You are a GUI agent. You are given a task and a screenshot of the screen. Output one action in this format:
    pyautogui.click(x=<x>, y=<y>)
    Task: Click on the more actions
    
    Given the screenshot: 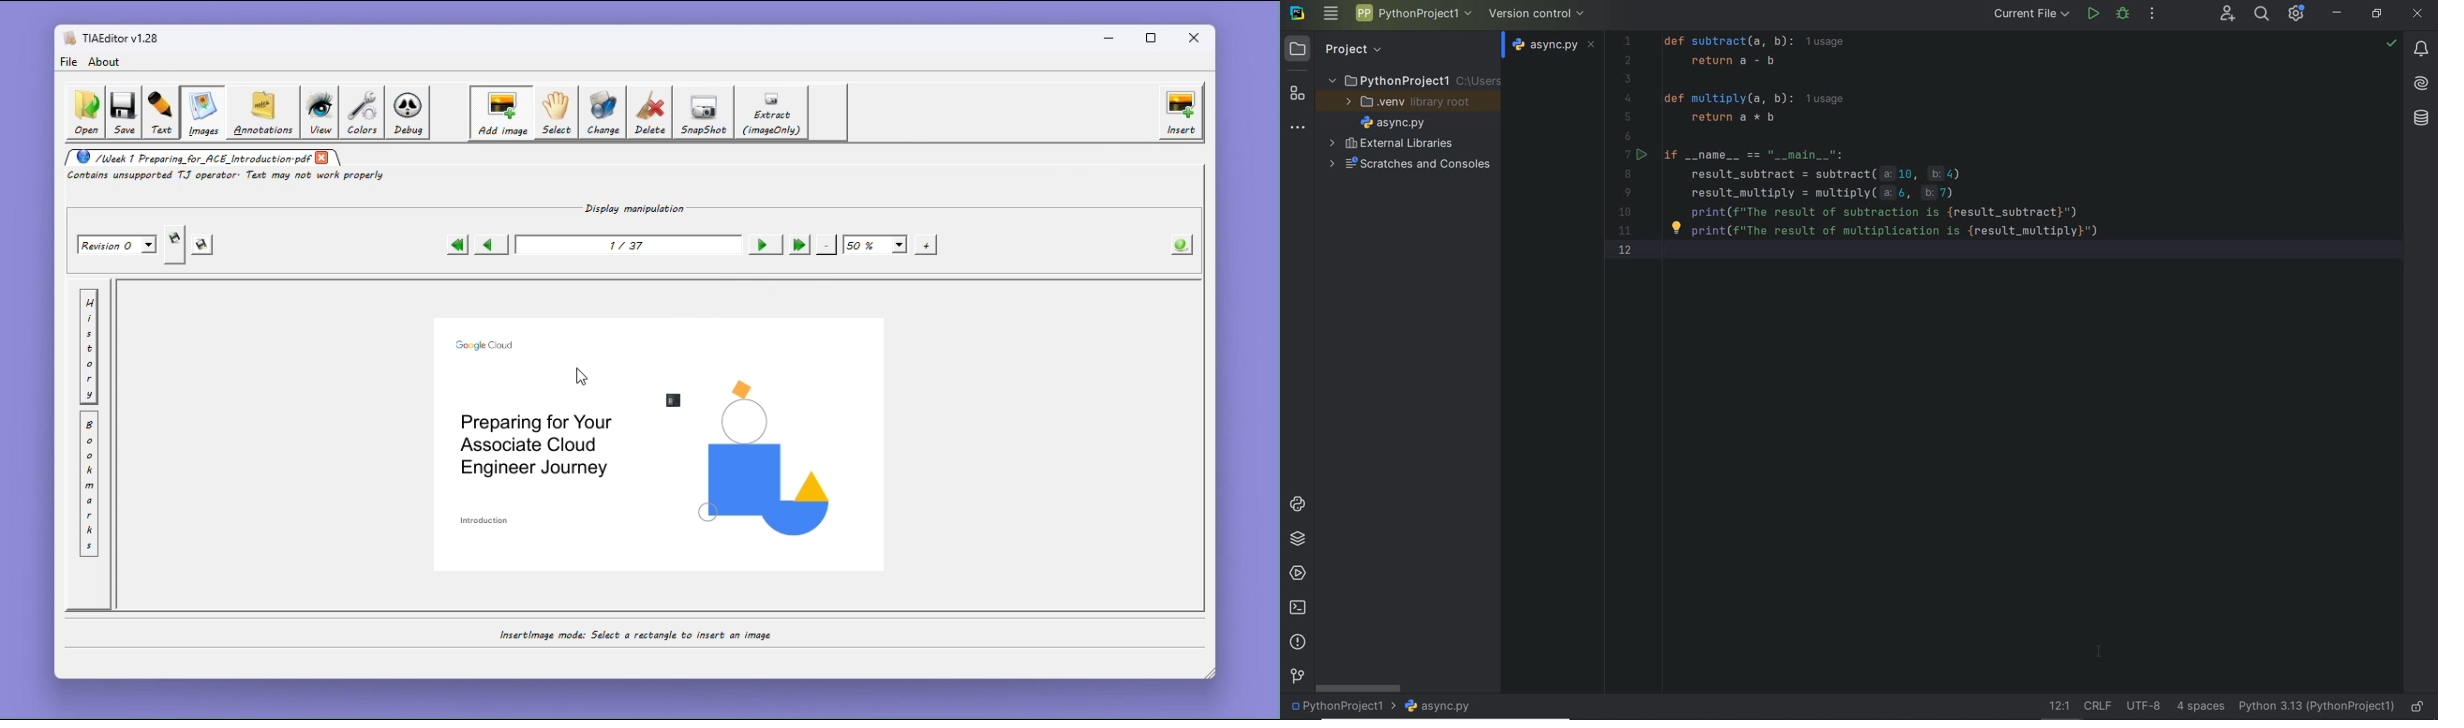 What is the action you would take?
    pyautogui.click(x=2152, y=14)
    